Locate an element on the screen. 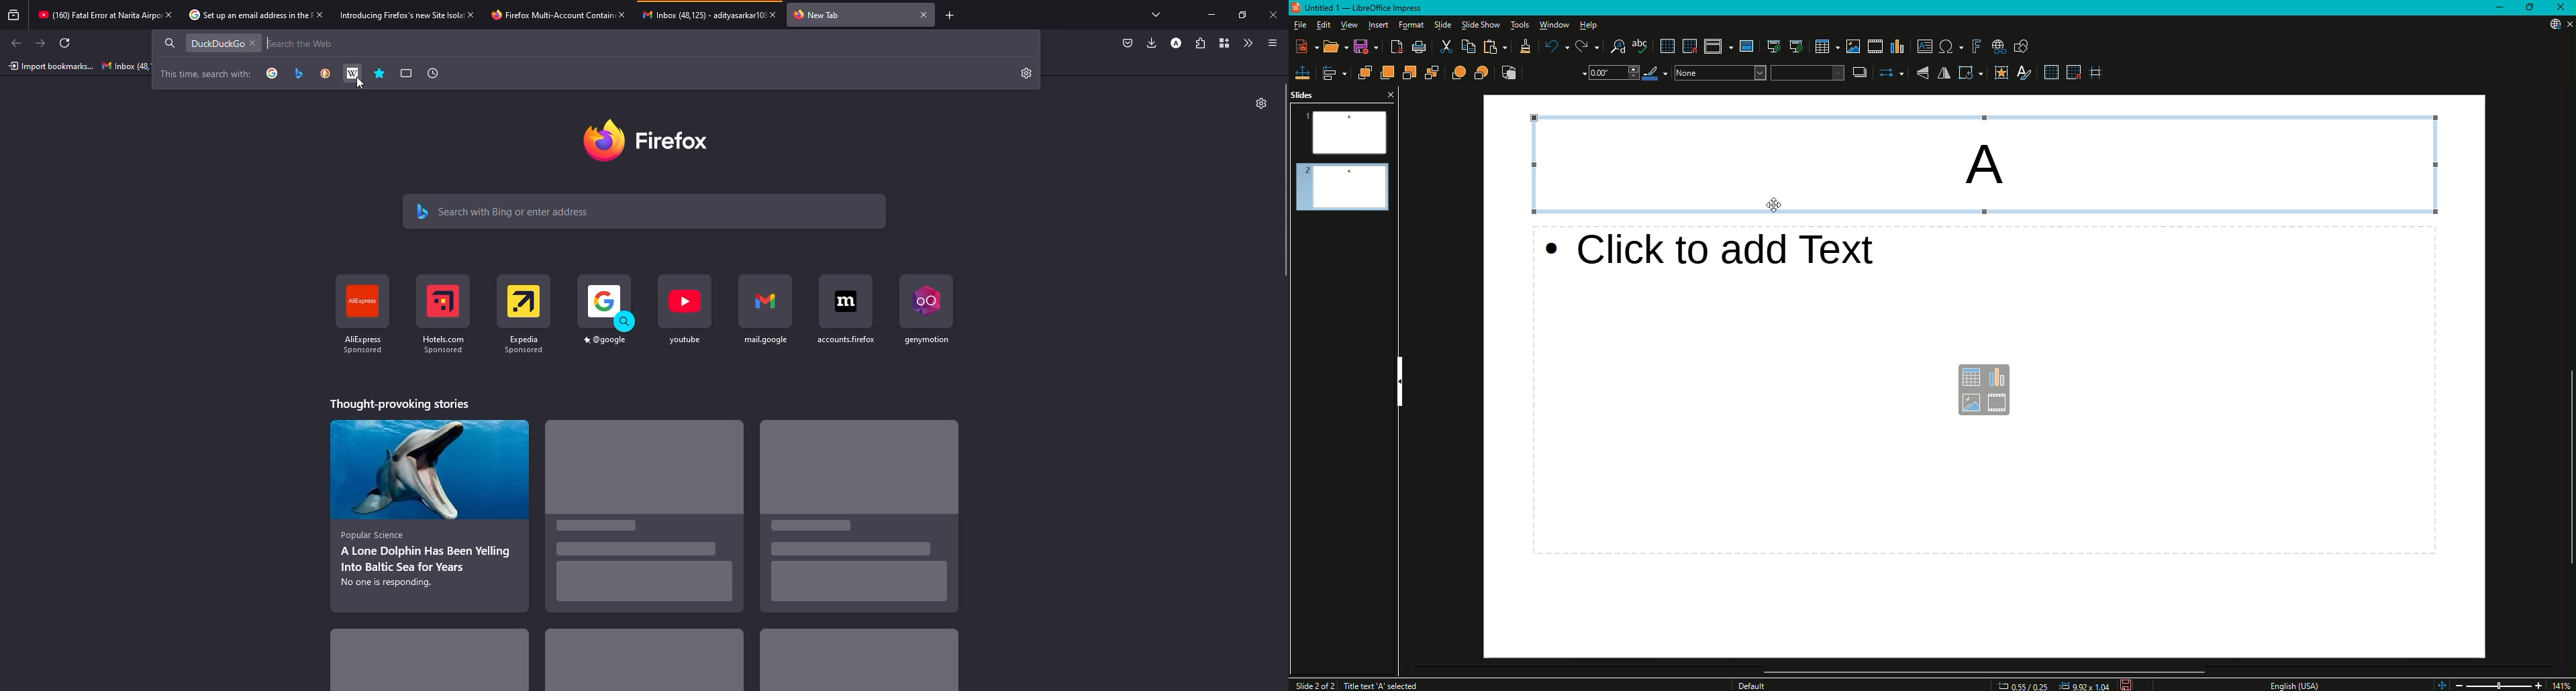 This screenshot has height=700, width=2576. maximize is located at coordinates (1240, 15).